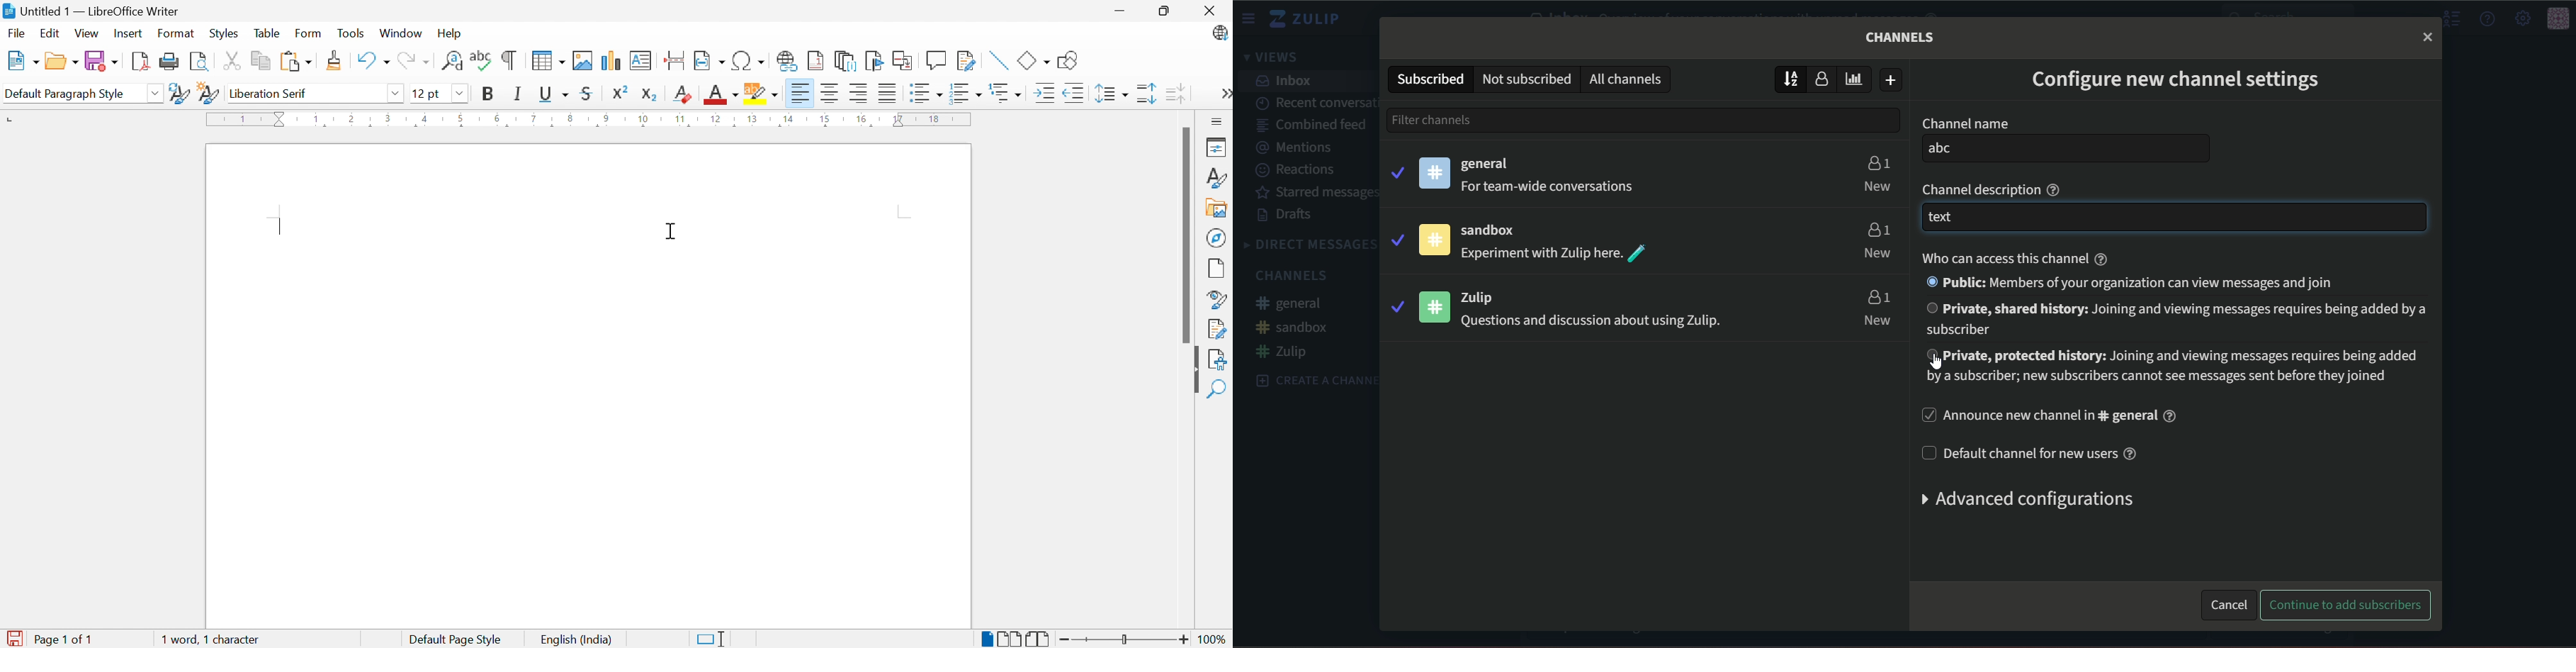 This screenshot has height=672, width=2576. I want to click on Navigator, so click(1216, 238).